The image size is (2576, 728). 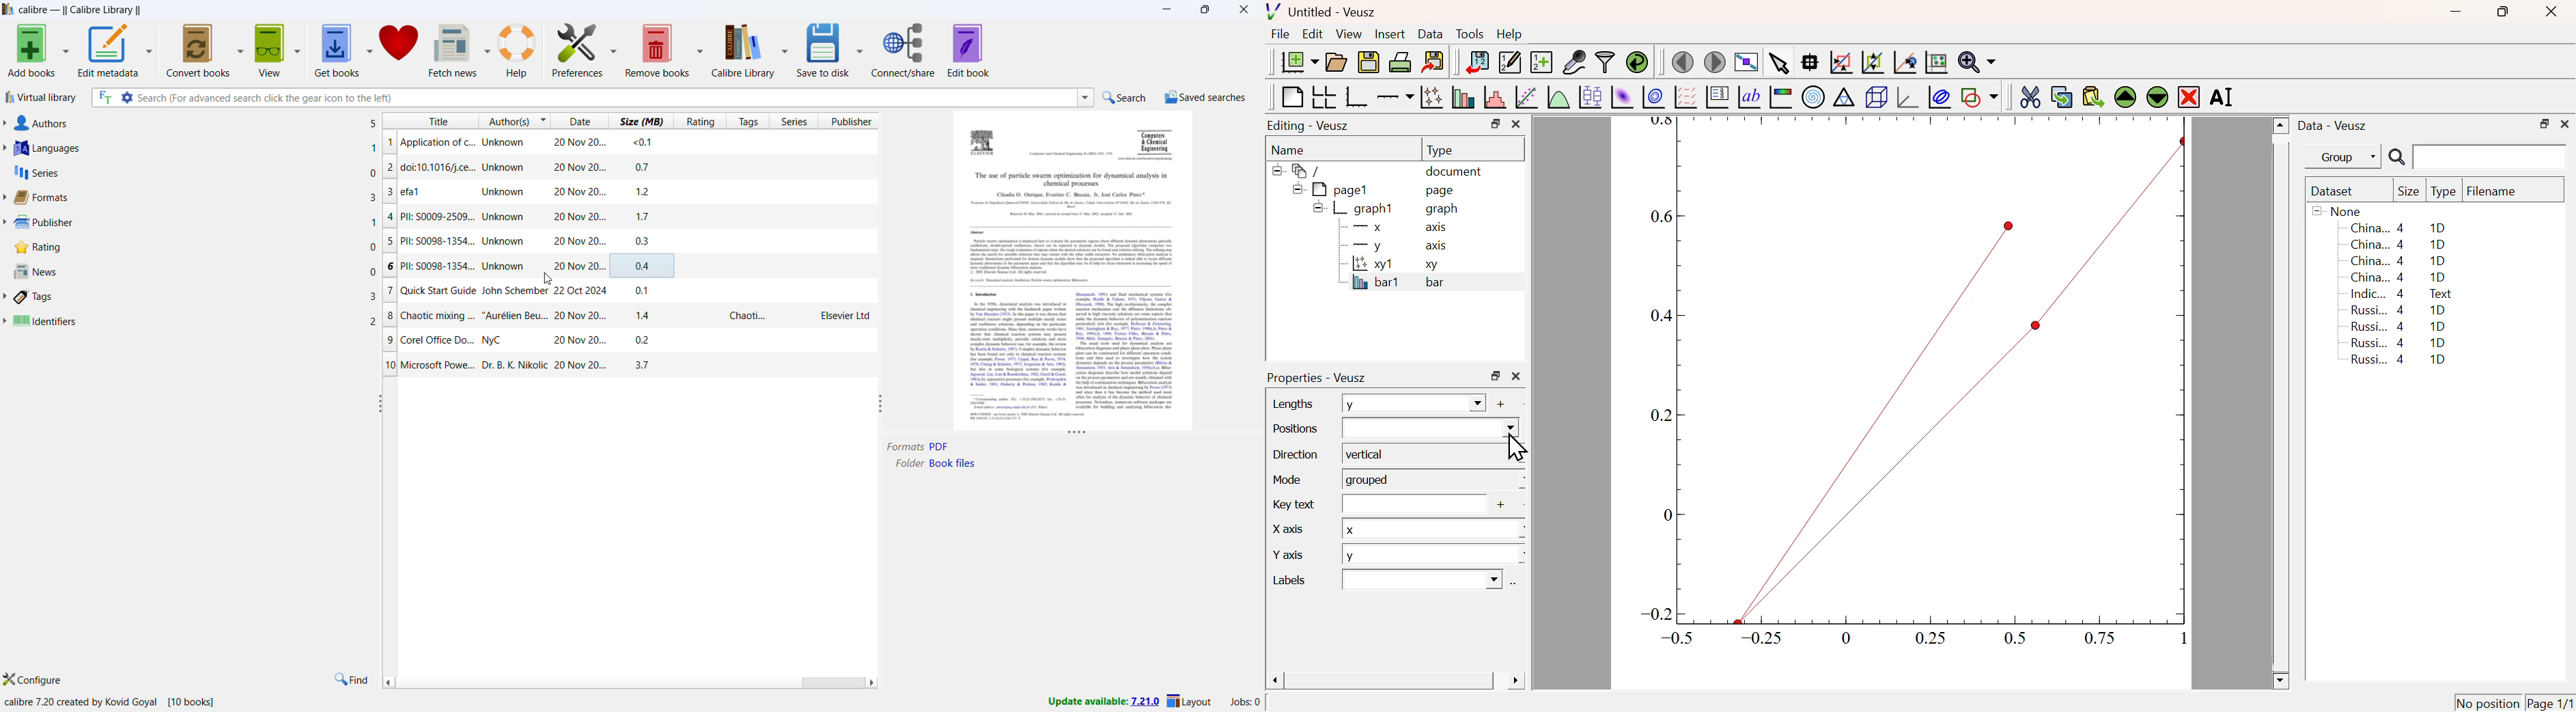 I want to click on fetch news options, so click(x=486, y=47).